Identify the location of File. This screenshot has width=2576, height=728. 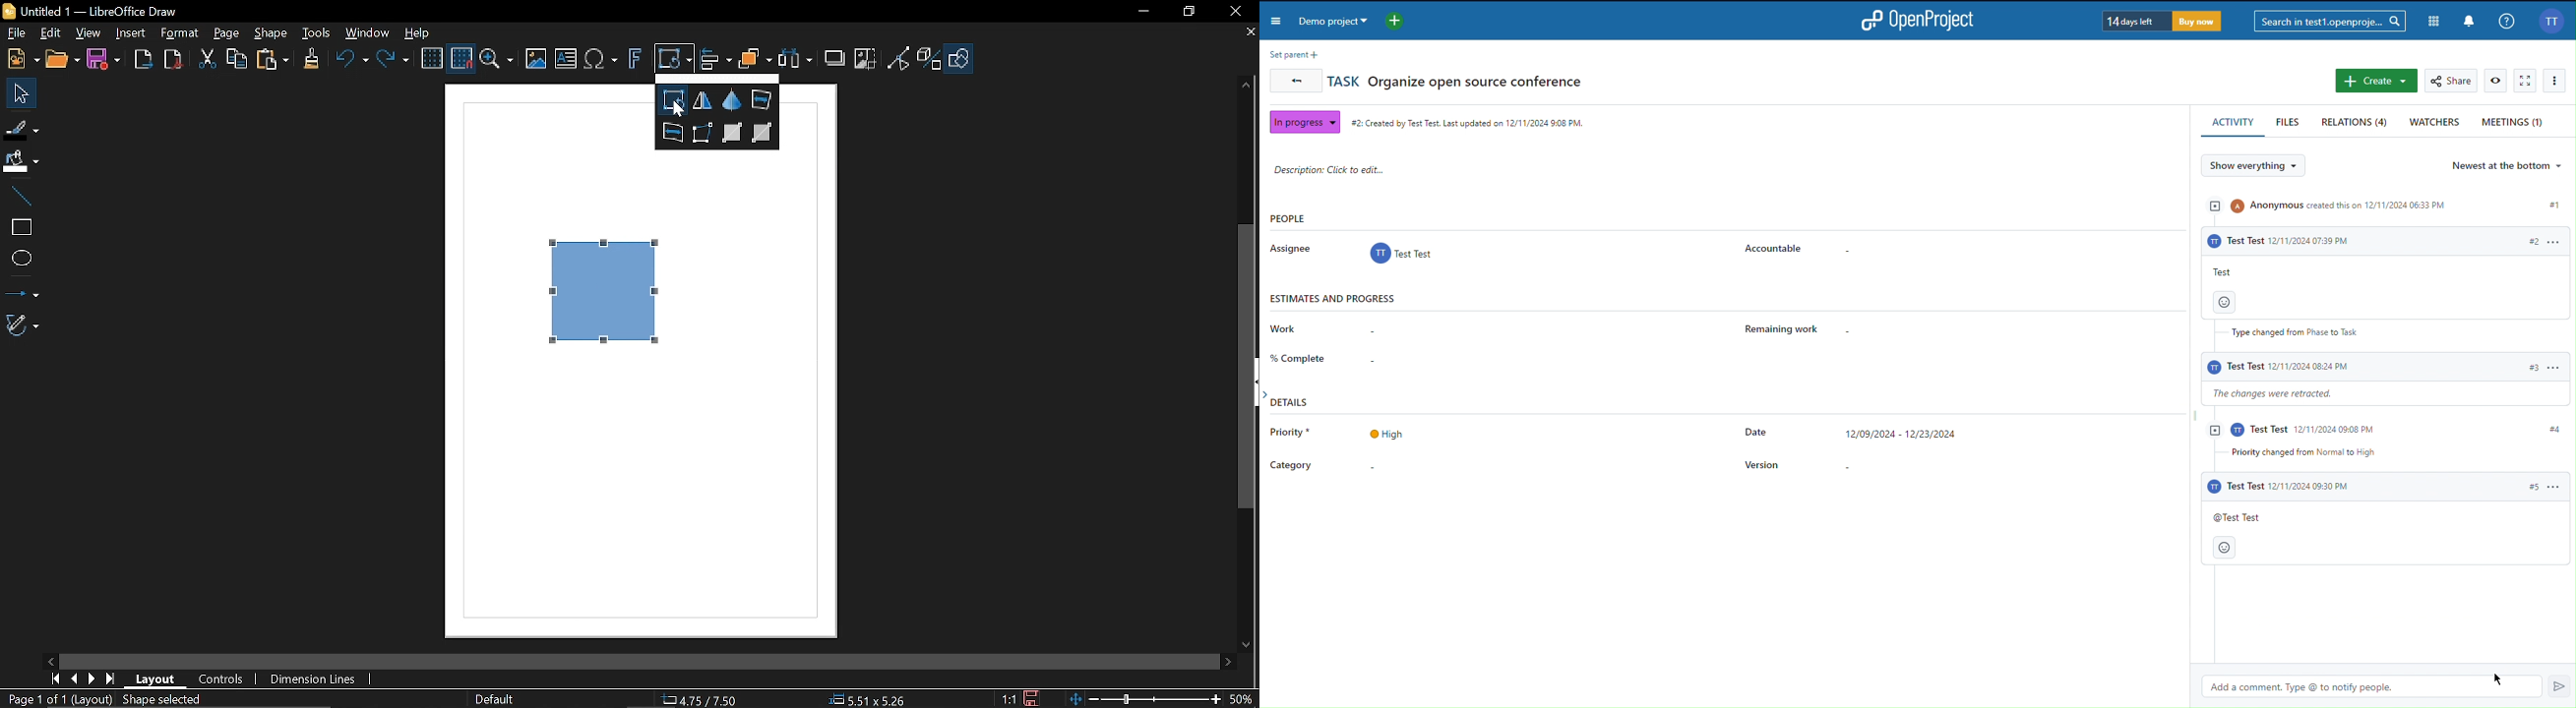
(15, 34).